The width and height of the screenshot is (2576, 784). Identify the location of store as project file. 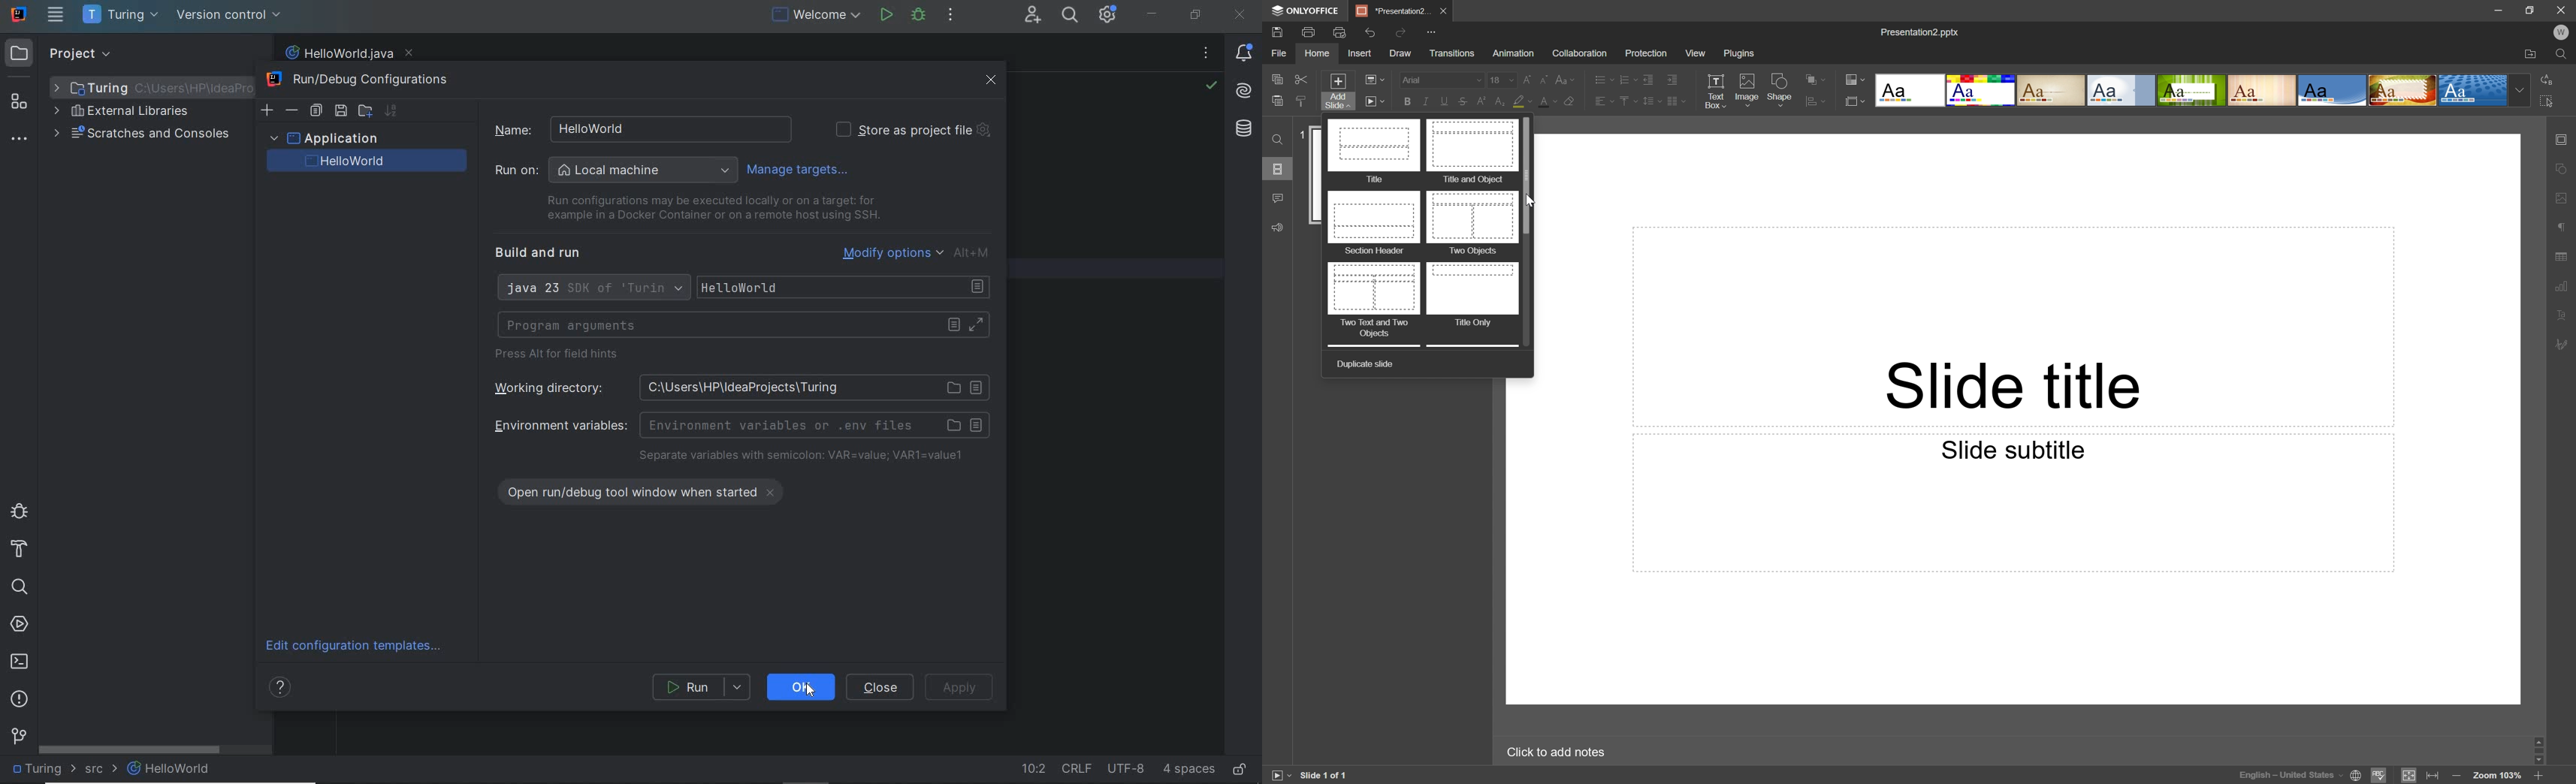
(912, 130).